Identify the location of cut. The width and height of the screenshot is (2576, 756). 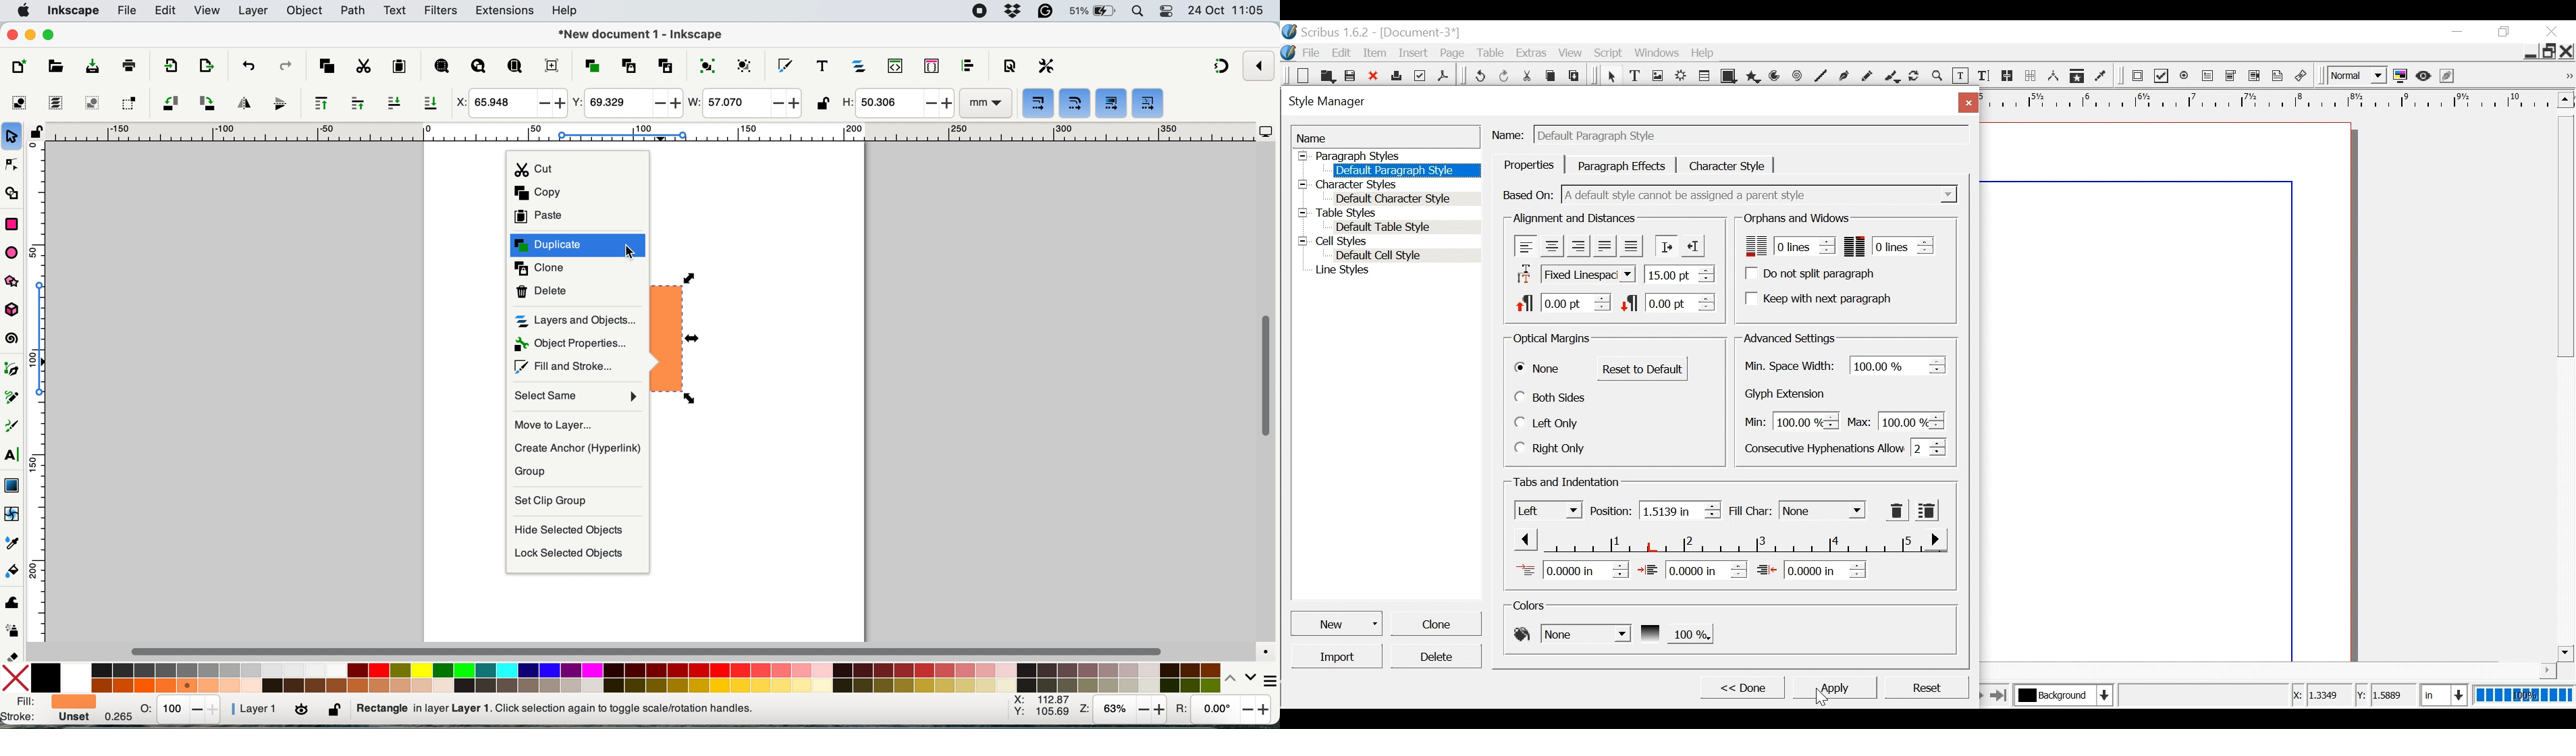
(363, 66).